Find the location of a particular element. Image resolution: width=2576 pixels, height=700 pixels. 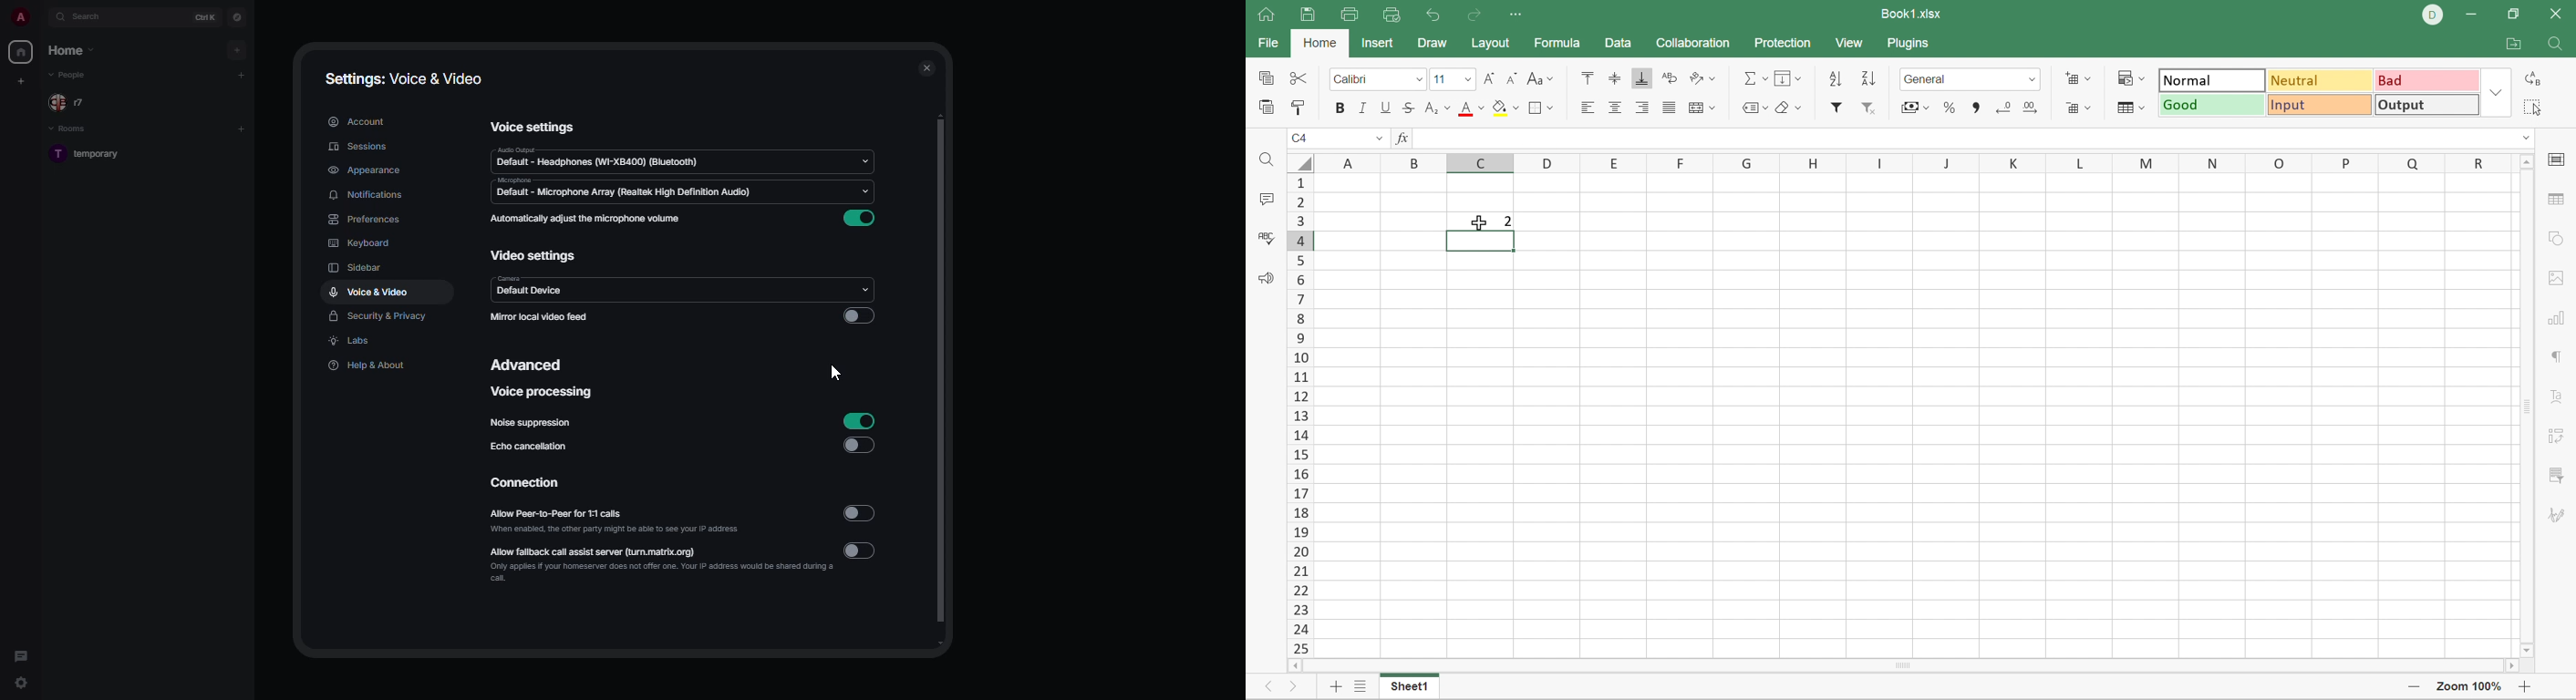

advanced is located at coordinates (531, 364).